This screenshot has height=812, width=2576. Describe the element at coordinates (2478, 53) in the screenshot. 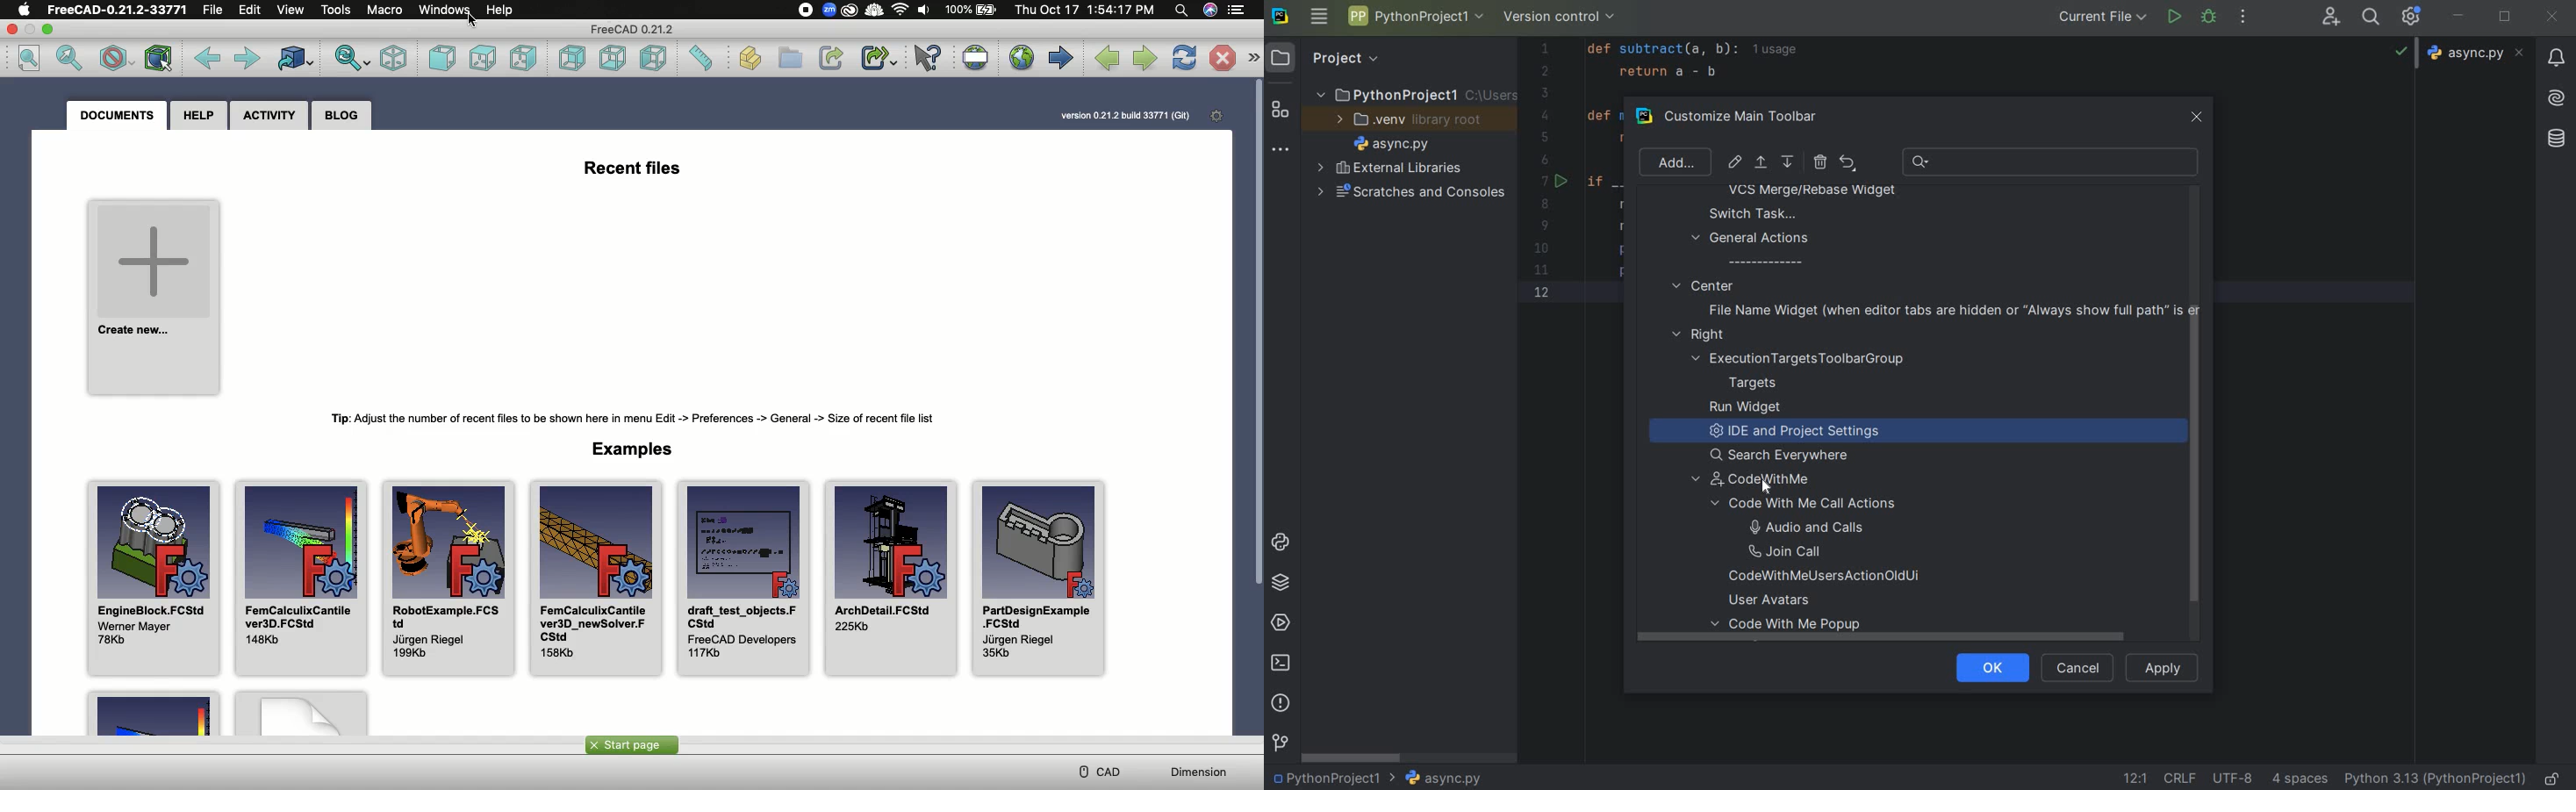

I see `async.py` at that location.